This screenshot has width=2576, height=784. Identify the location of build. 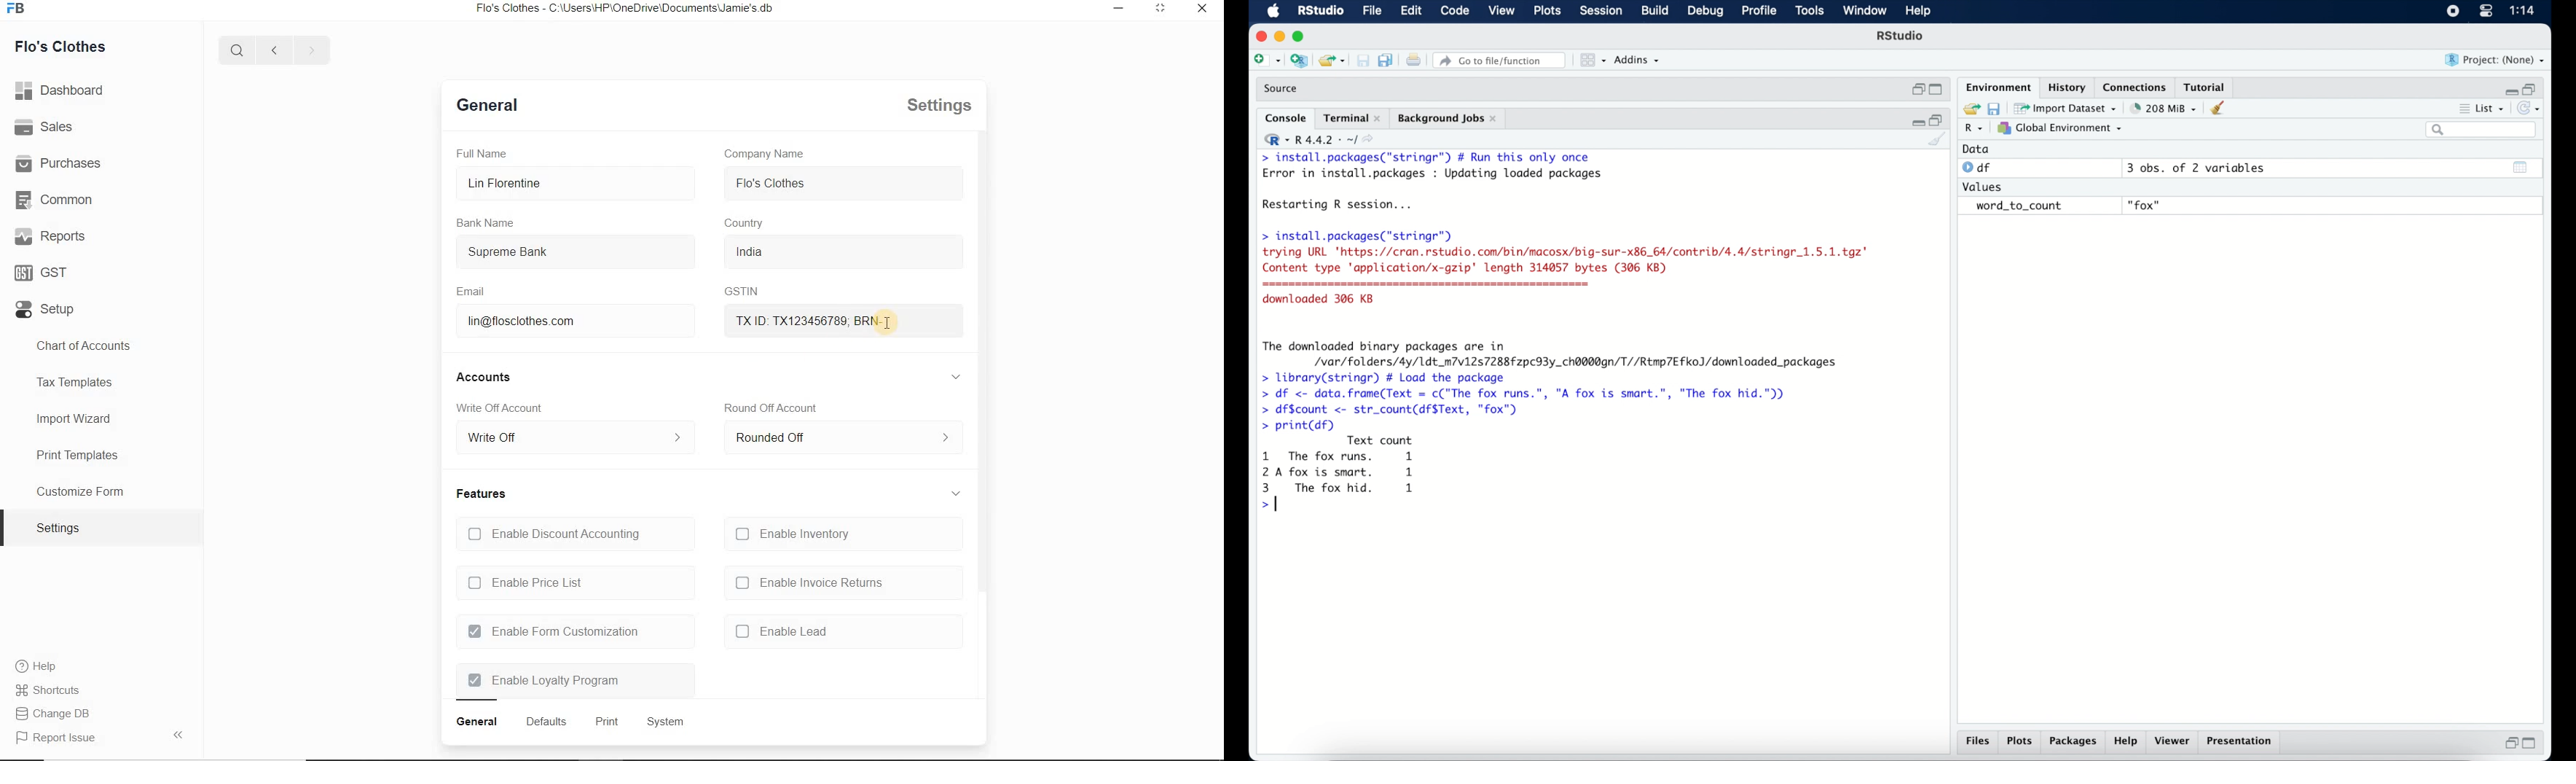
(1654, 11).